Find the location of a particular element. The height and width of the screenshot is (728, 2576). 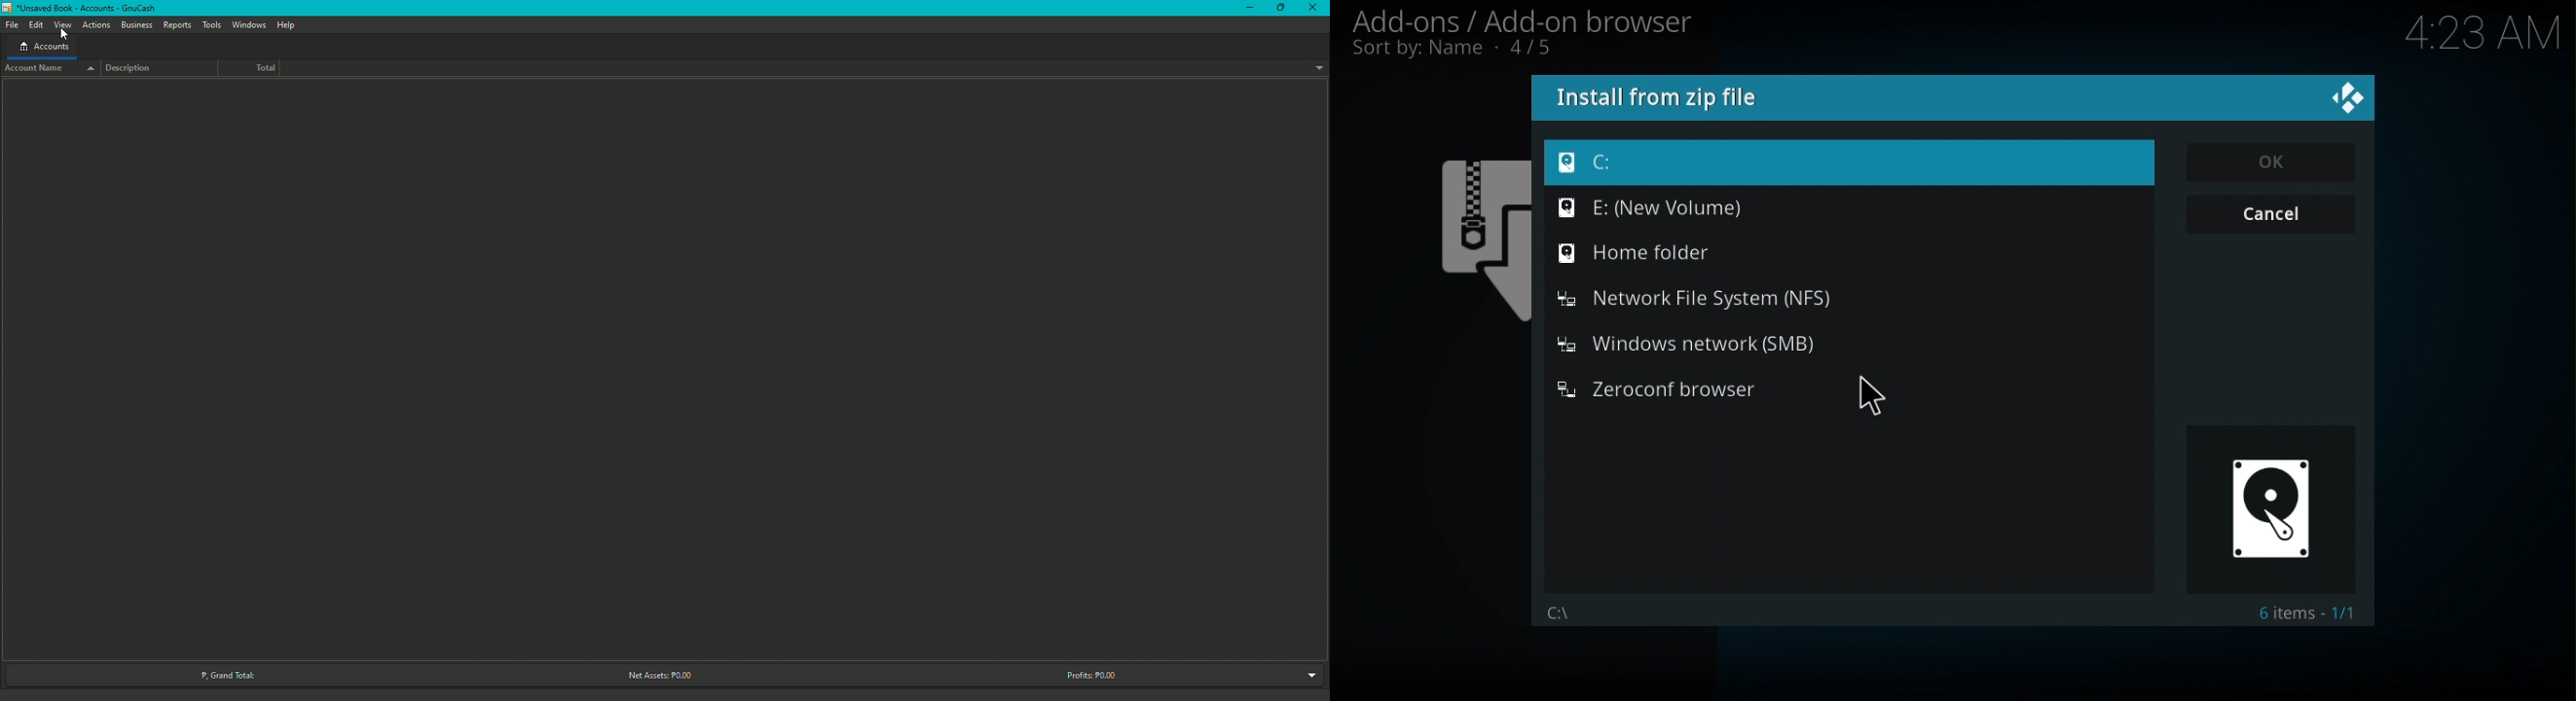

Install from a Zip file is located at coordinates (1951, 98).